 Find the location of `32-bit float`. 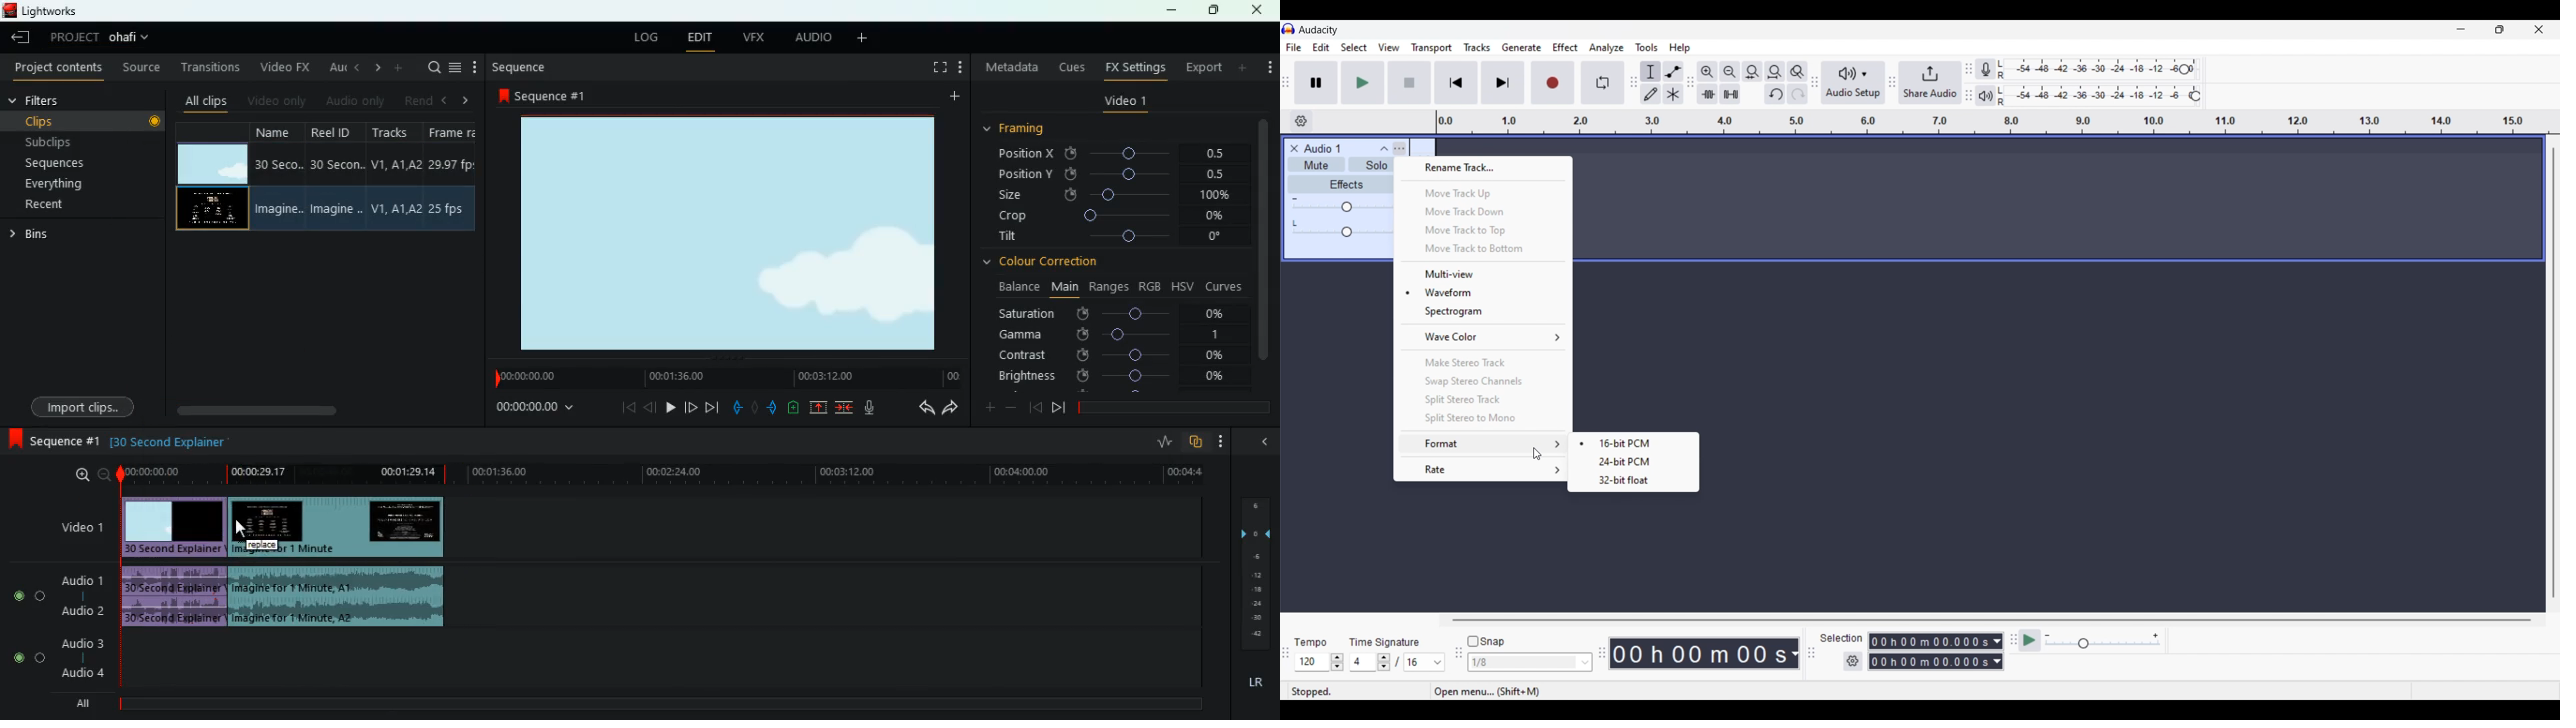

32-bit float is located at coordinates (1620, 482).